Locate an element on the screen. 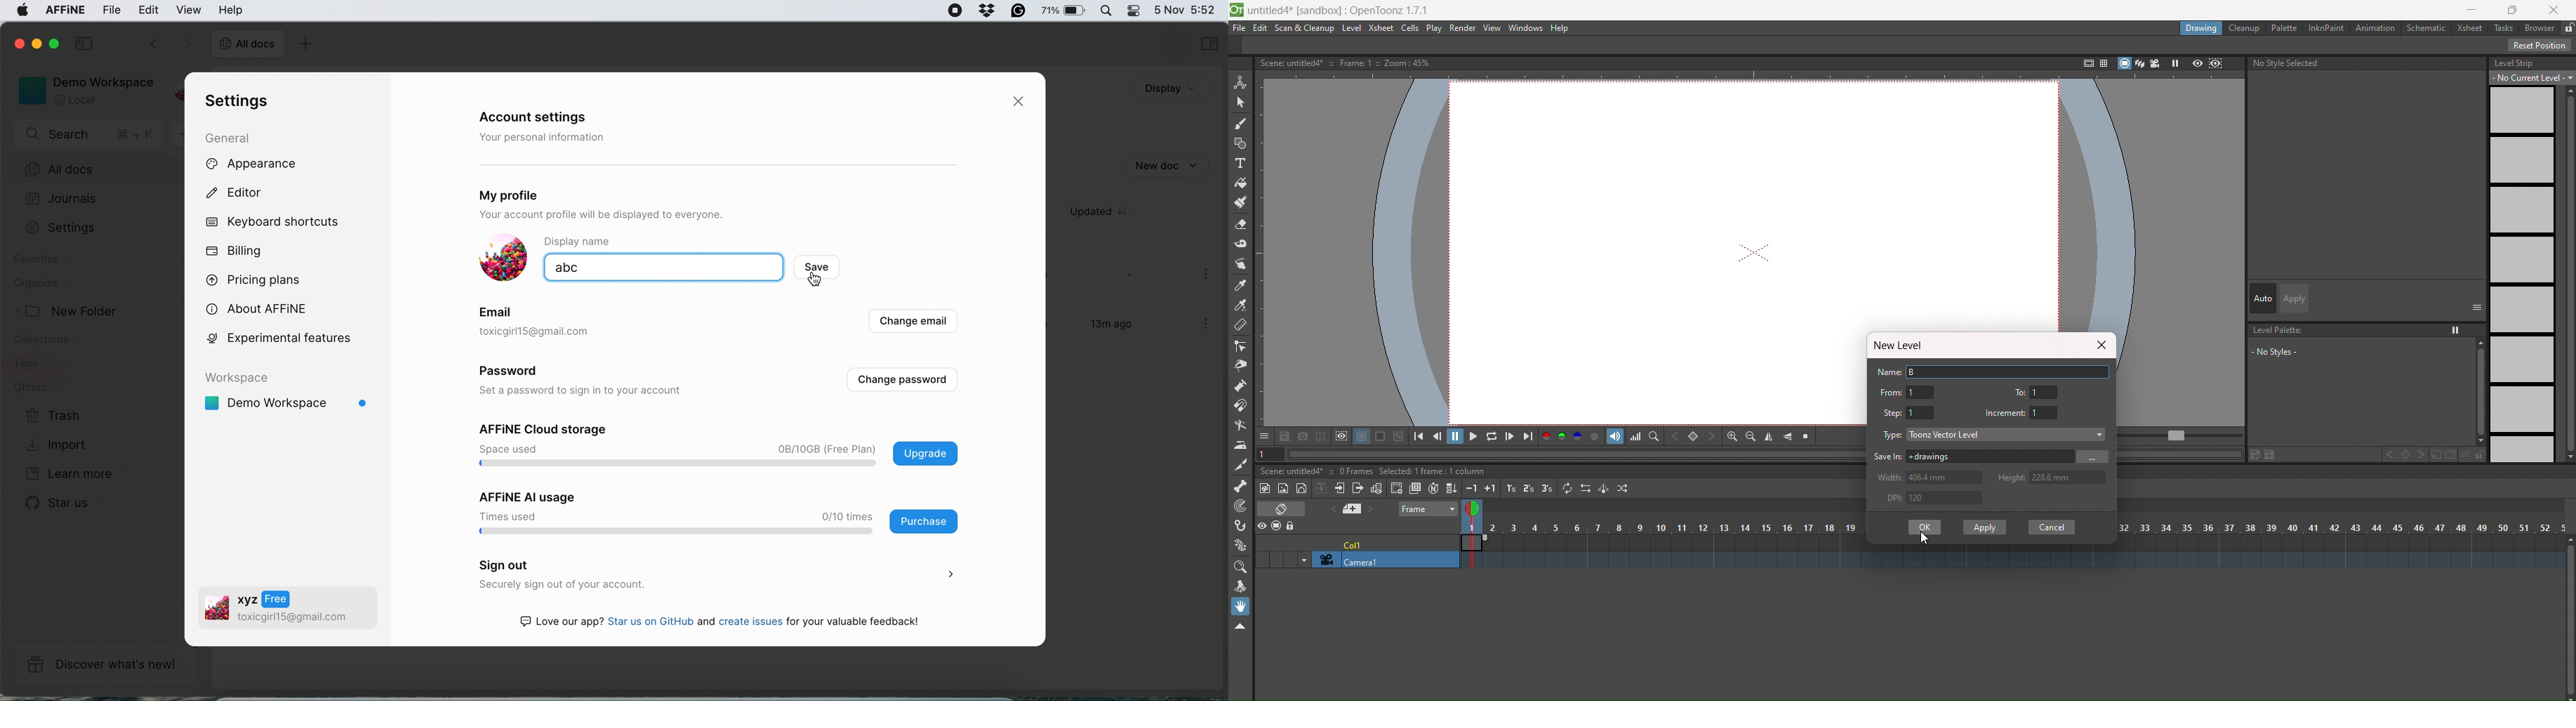  paint brush tool is located at coordinates (1241, 202).